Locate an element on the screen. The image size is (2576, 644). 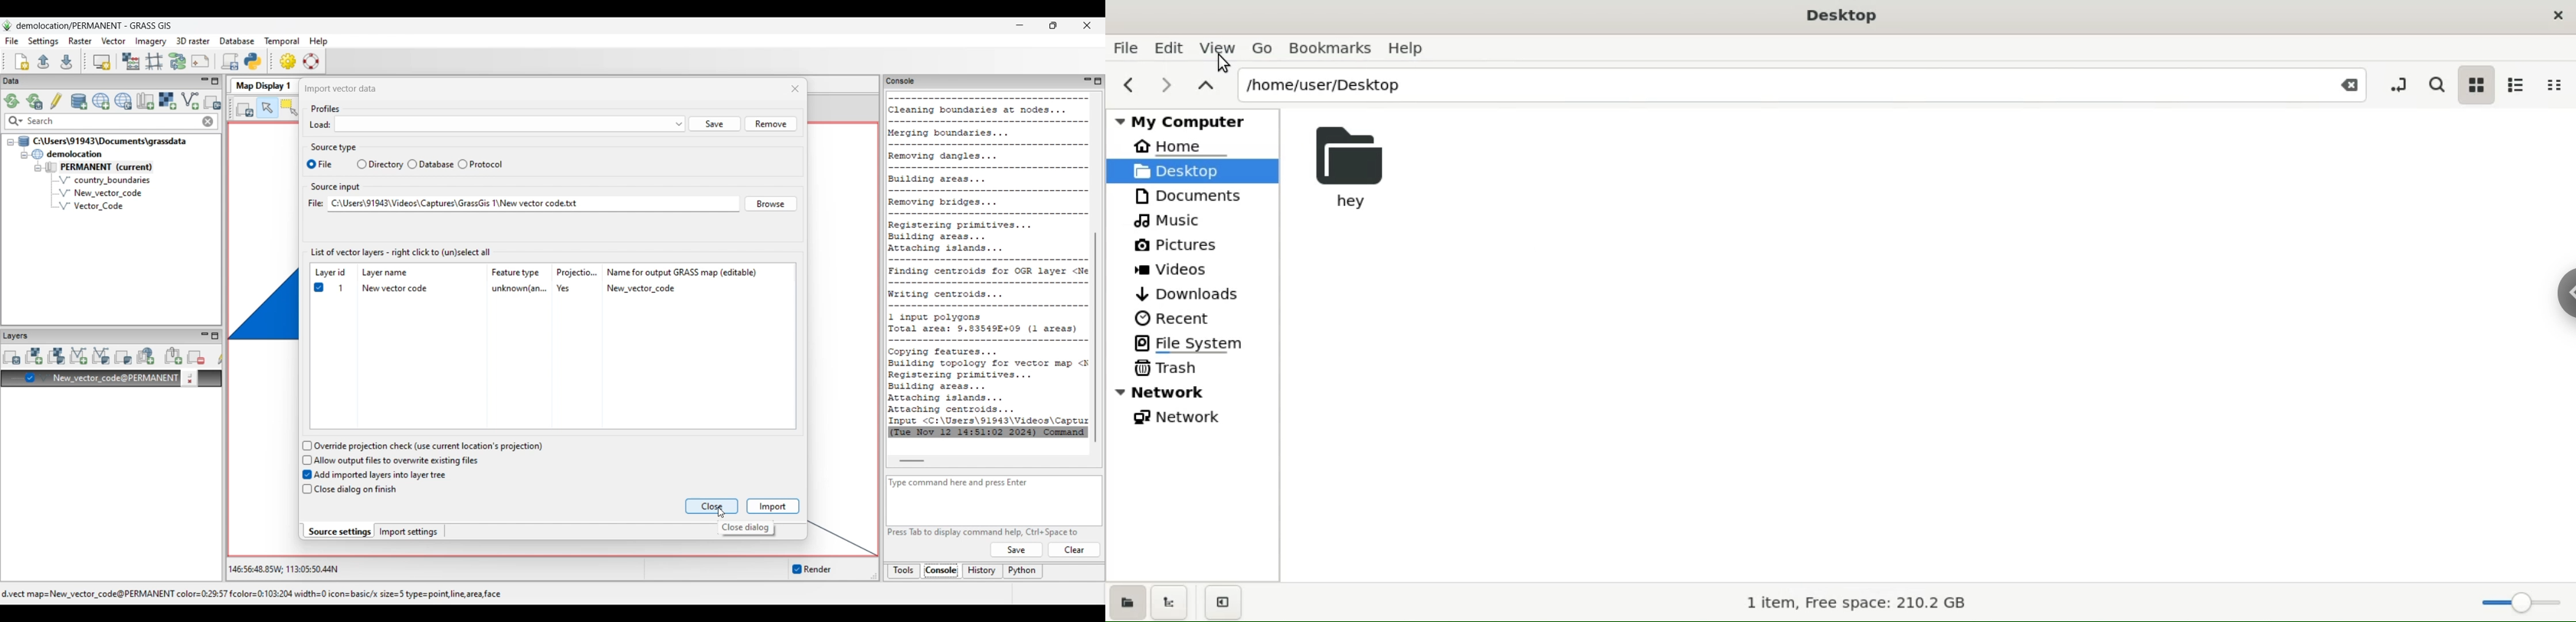
close is located at coordinates (2342, 84).